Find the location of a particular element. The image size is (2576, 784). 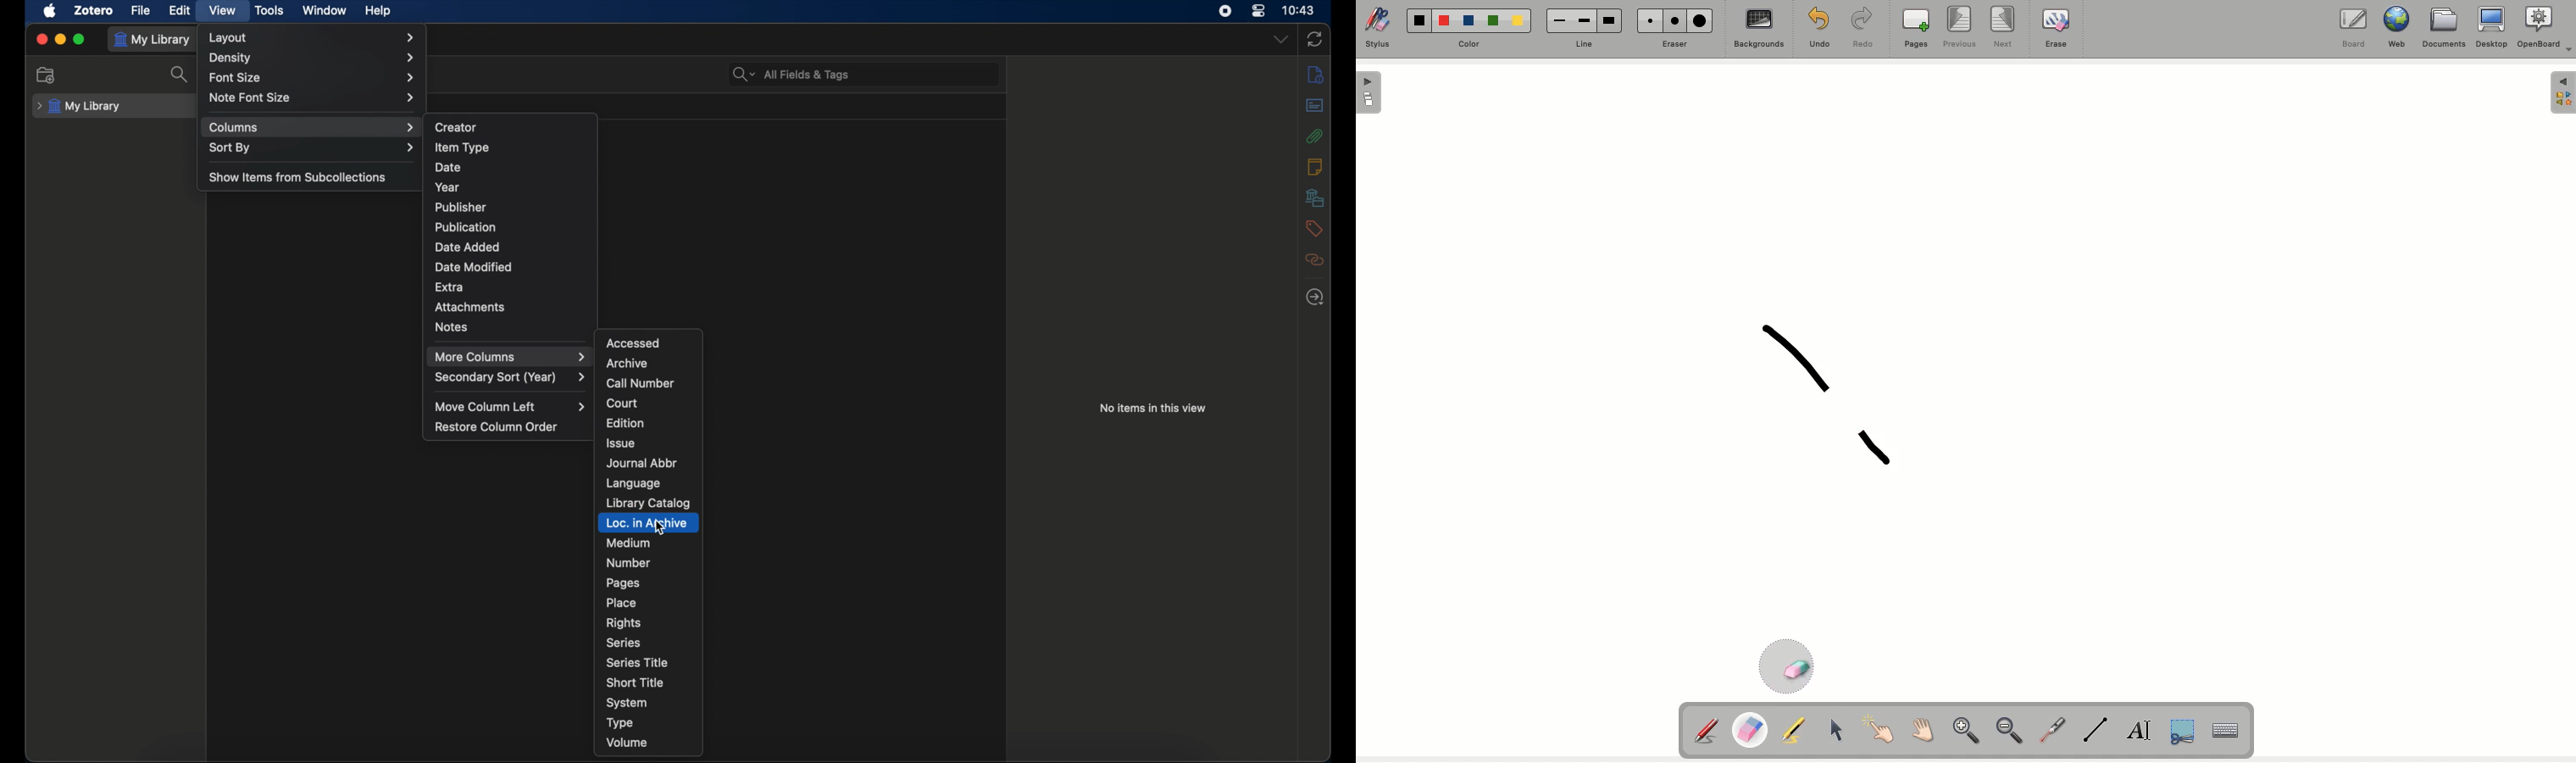

font size is located at coordinates (312, 78).